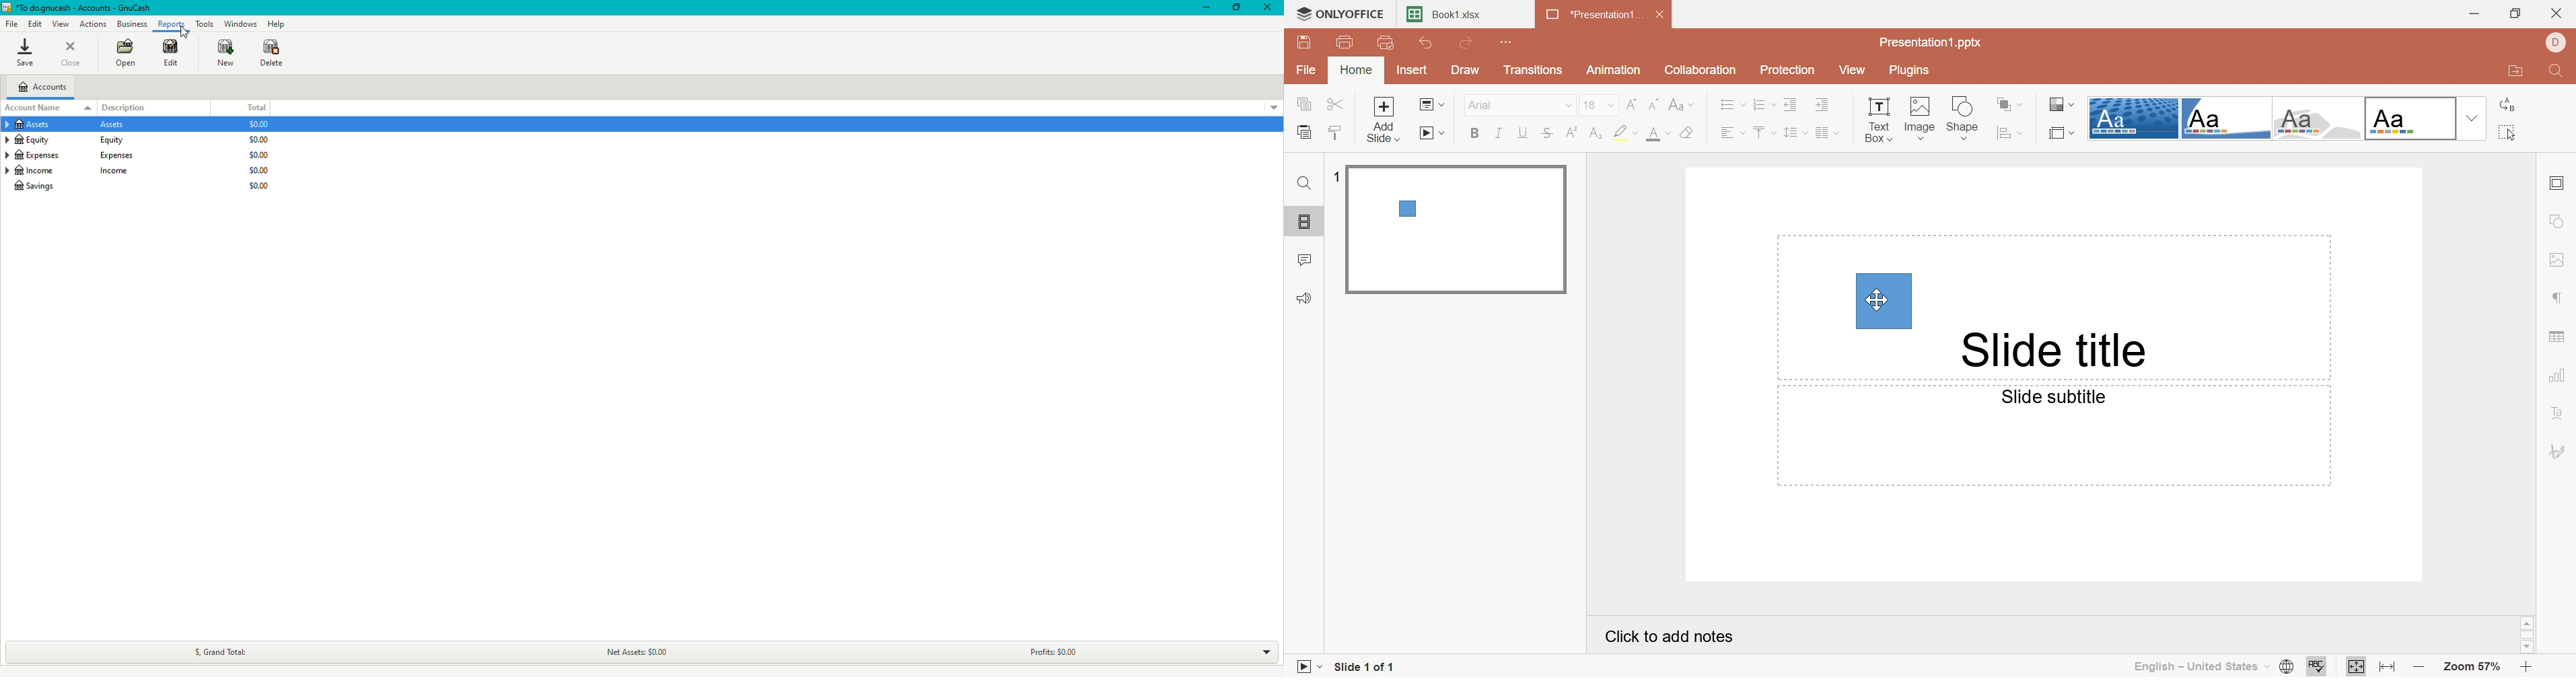  I want to click on Replace, so click(2507, 106).